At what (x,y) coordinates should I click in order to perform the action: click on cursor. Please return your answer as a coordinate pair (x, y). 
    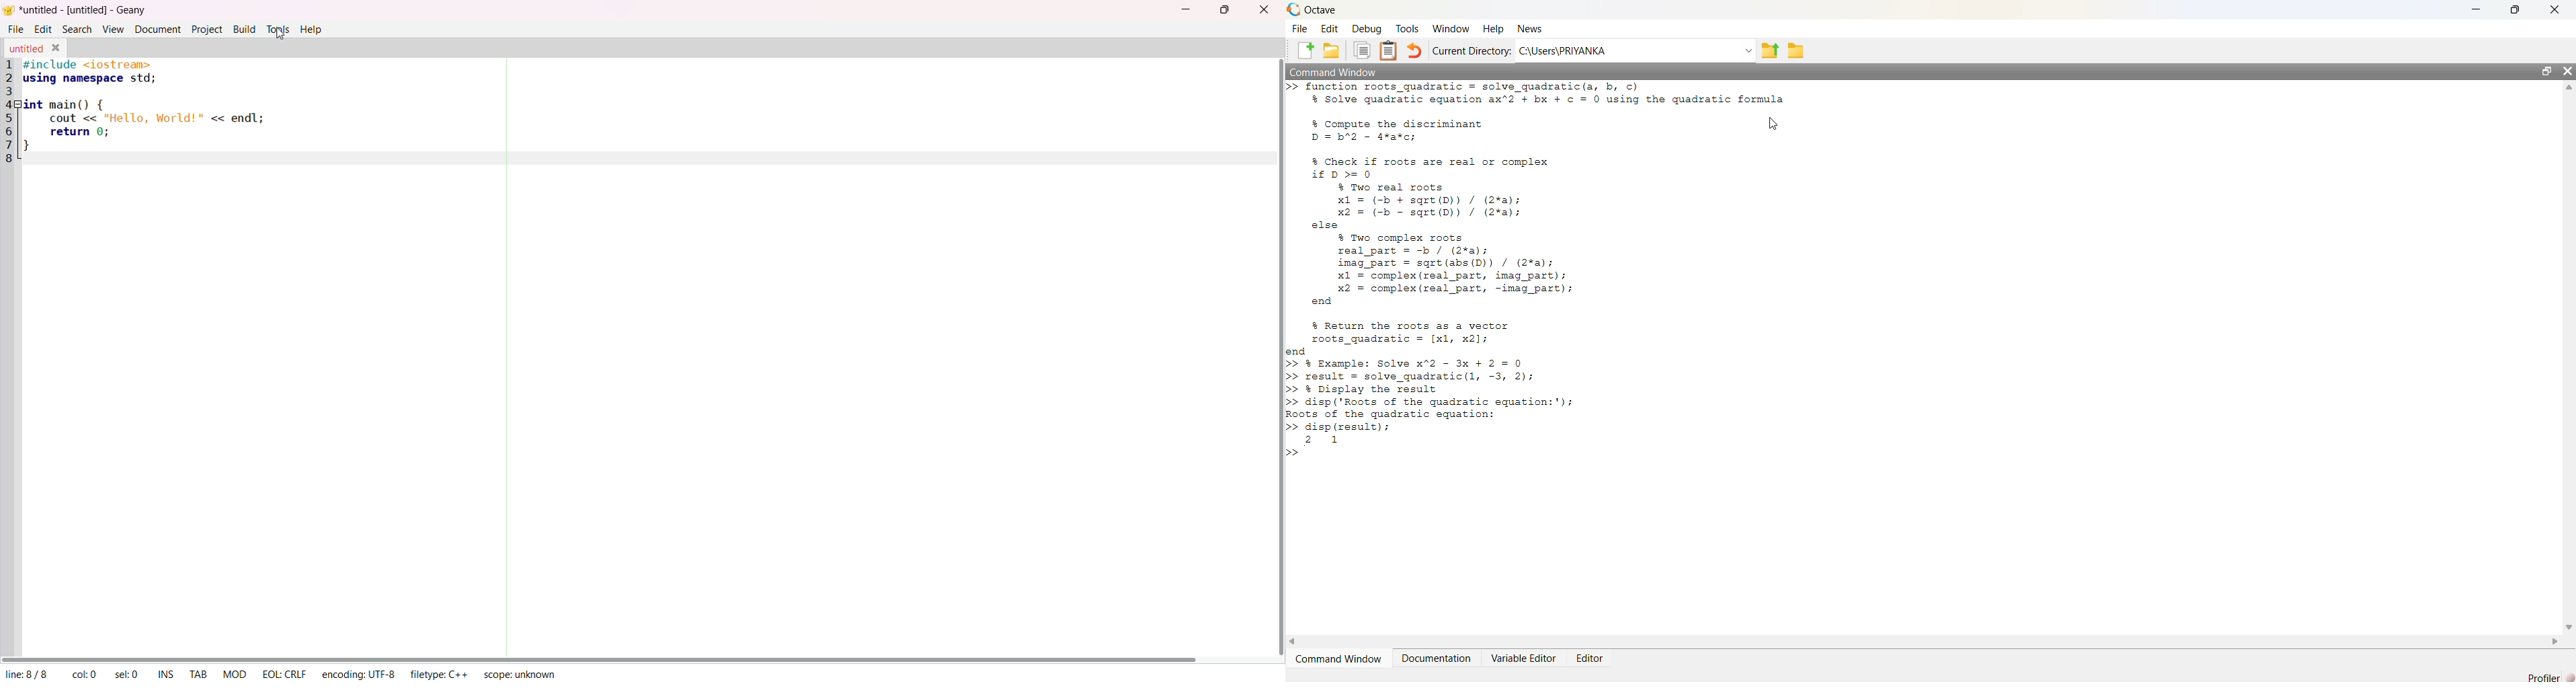
    Looking at the image, I should click on (277, 36).